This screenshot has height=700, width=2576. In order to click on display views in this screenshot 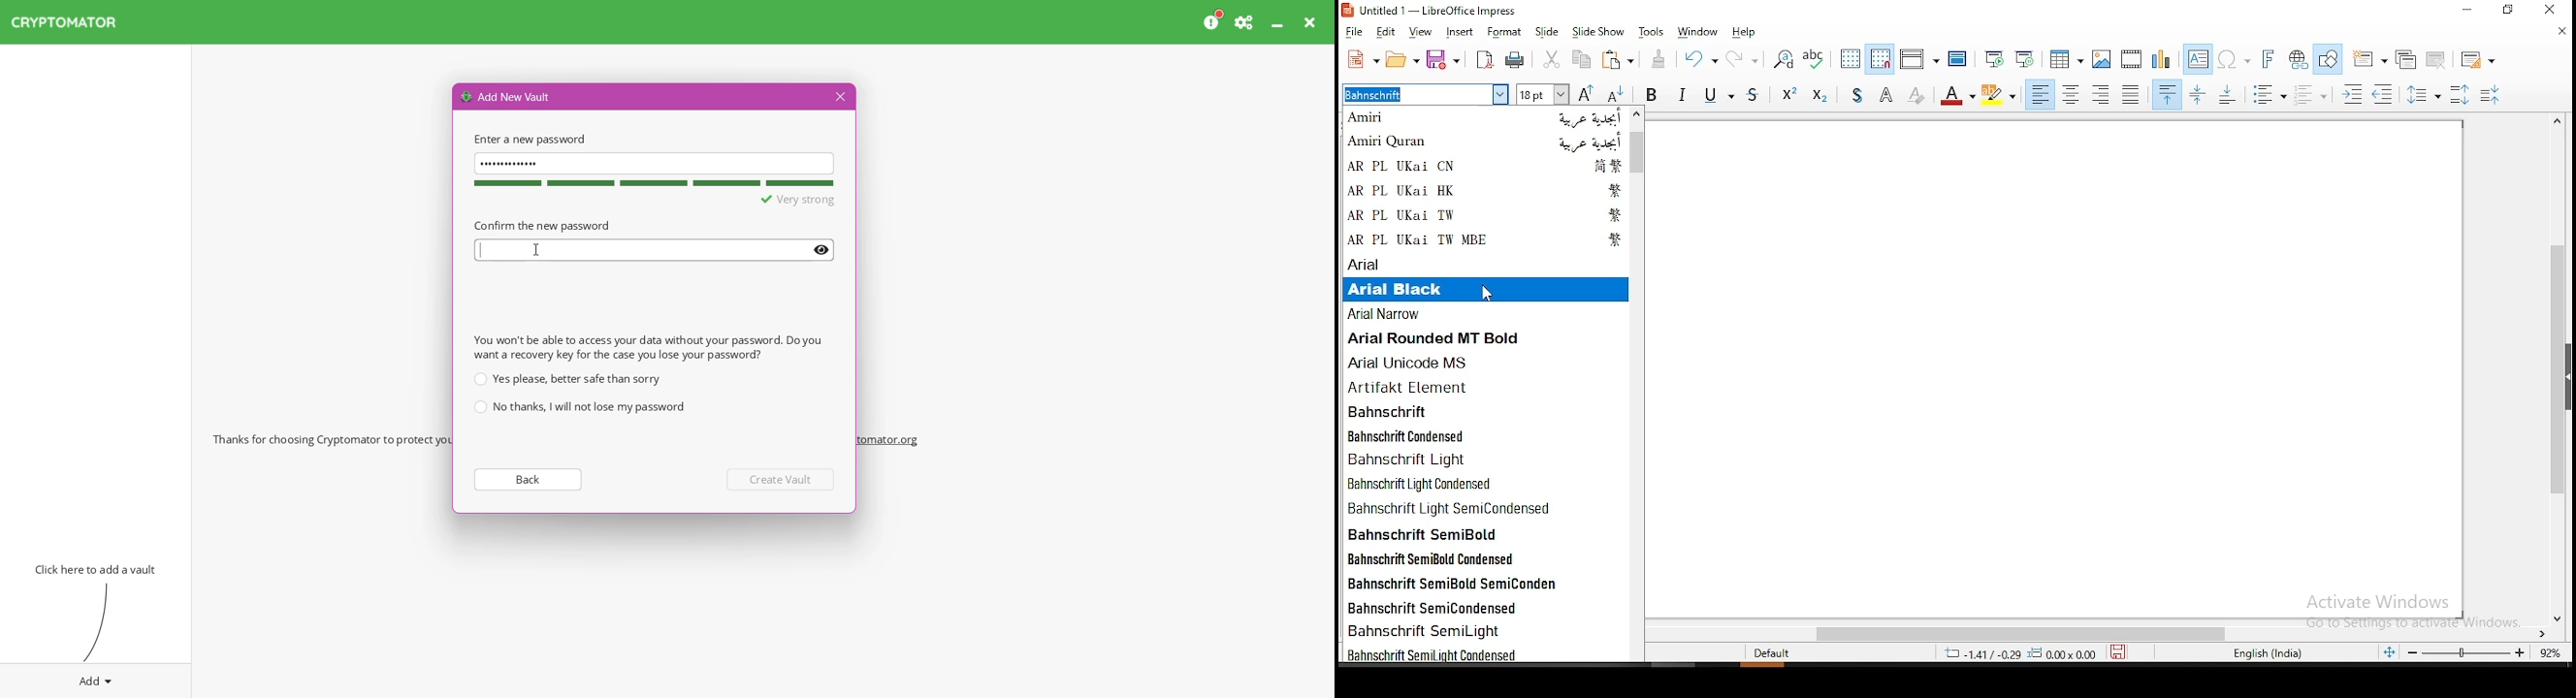, I will do `click(1917, 56)`.